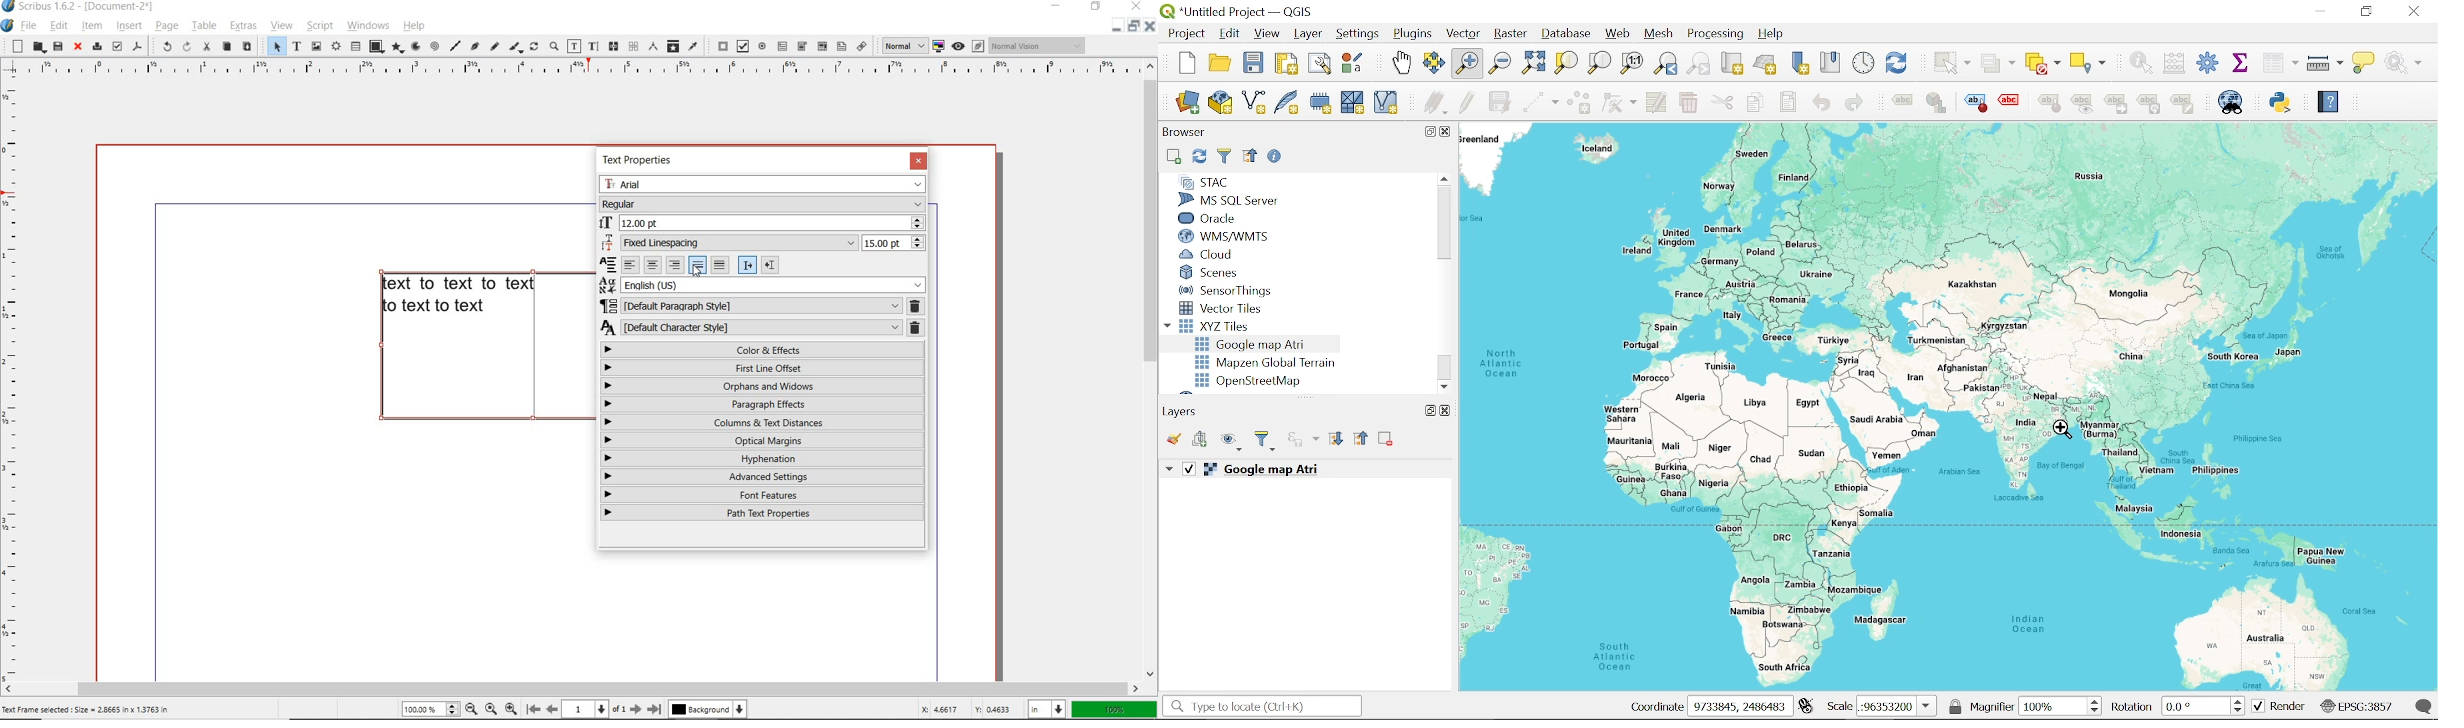 This screenshot has height=728, width=2464. Describe the element at coordinates (374, 47) in the screenshot. I see `shape` at that location.